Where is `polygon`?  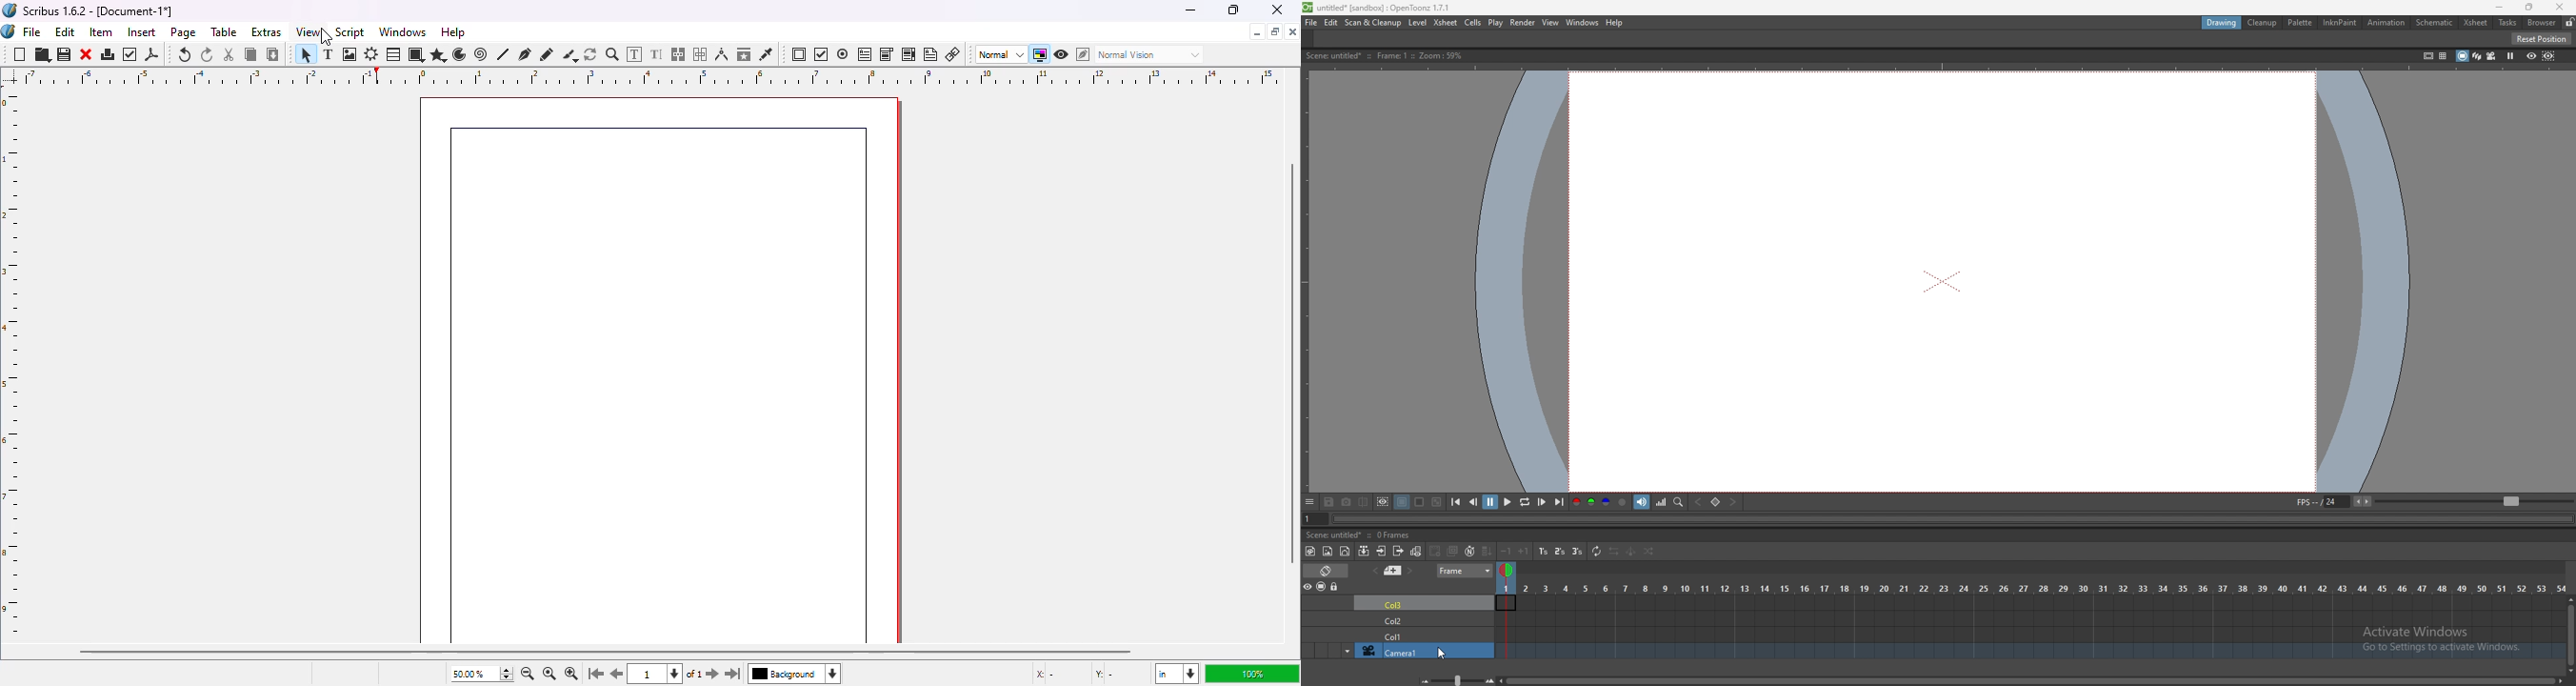
polygon is located at coordinates (437, 54).